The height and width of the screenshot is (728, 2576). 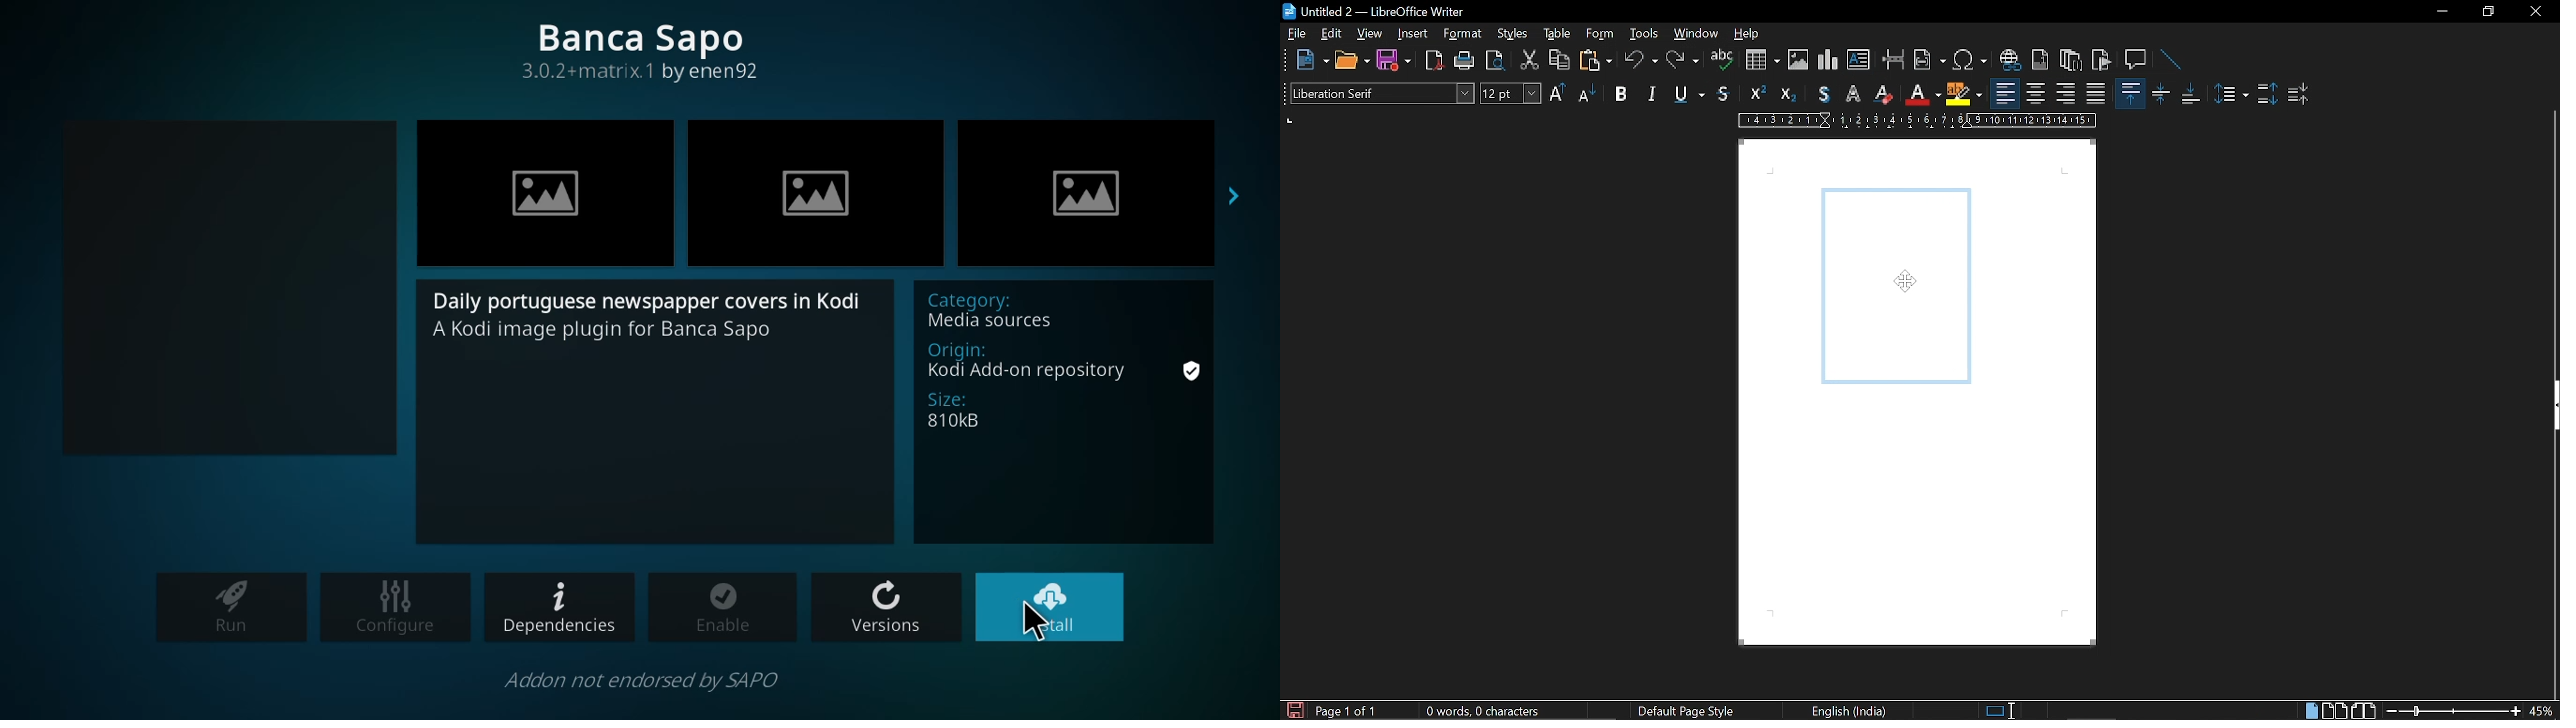 I want to click on edit, so click(x=1333, y=34).